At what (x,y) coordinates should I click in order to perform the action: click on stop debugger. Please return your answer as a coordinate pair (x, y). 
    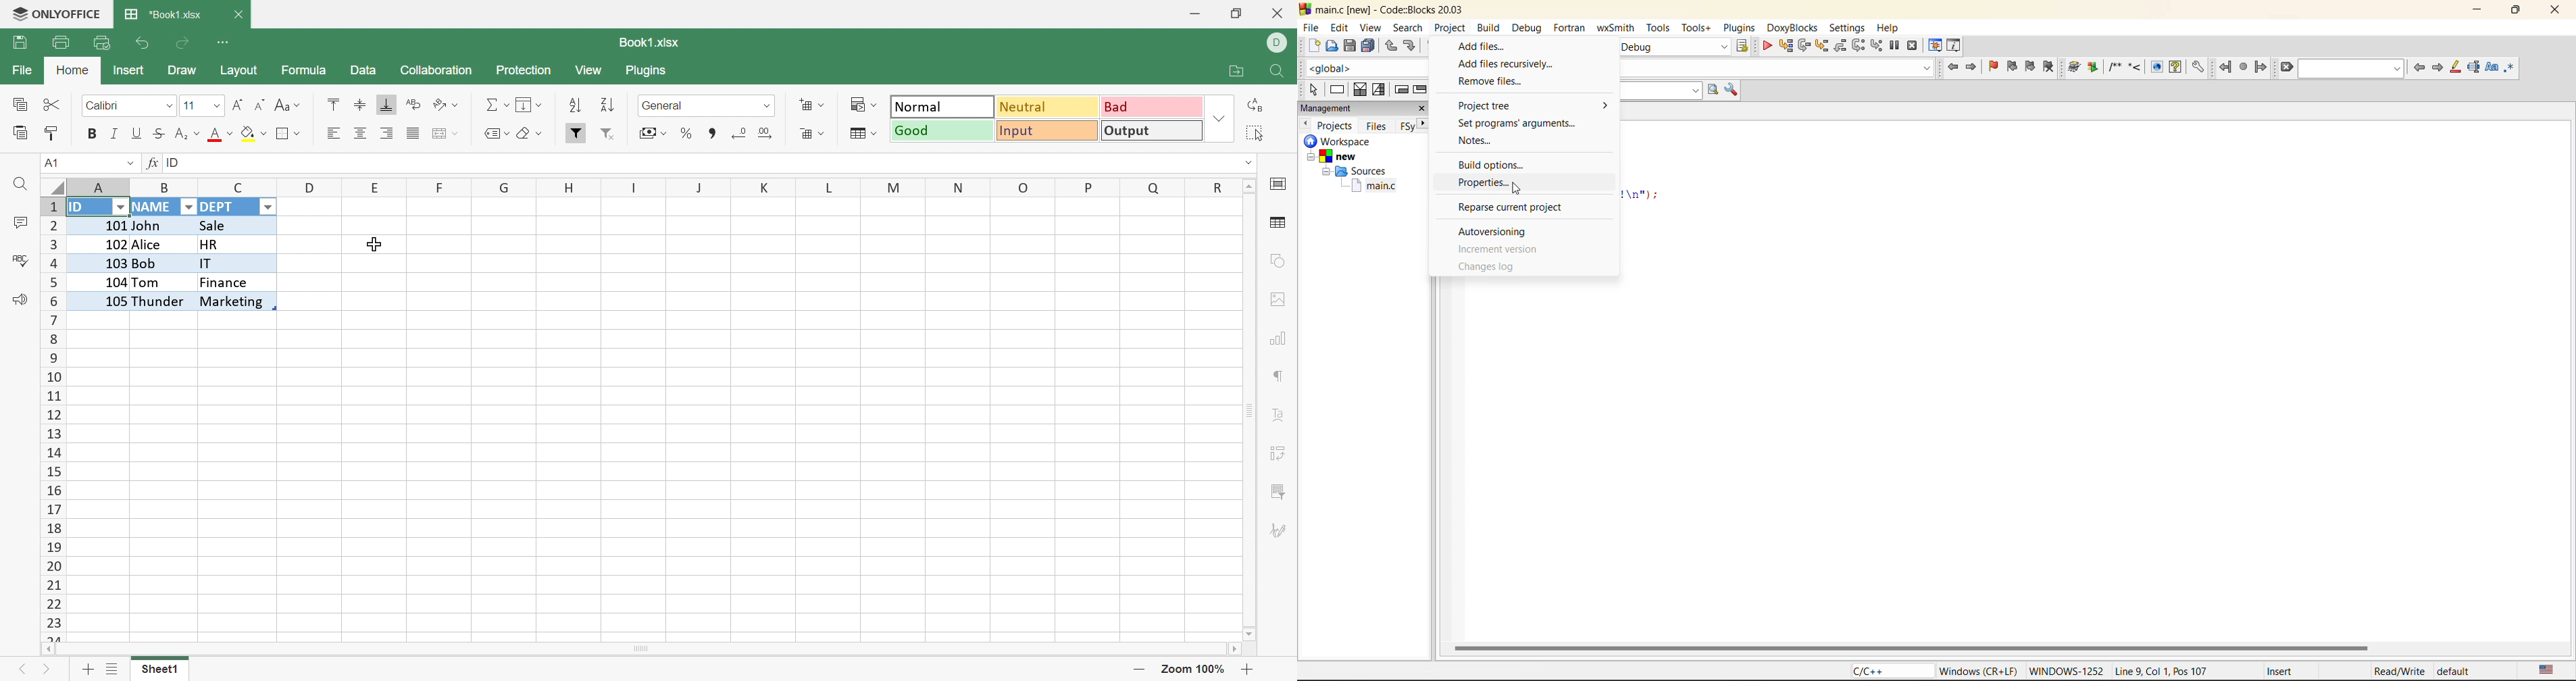
    Looking at the image, I should click on (1913, 47).